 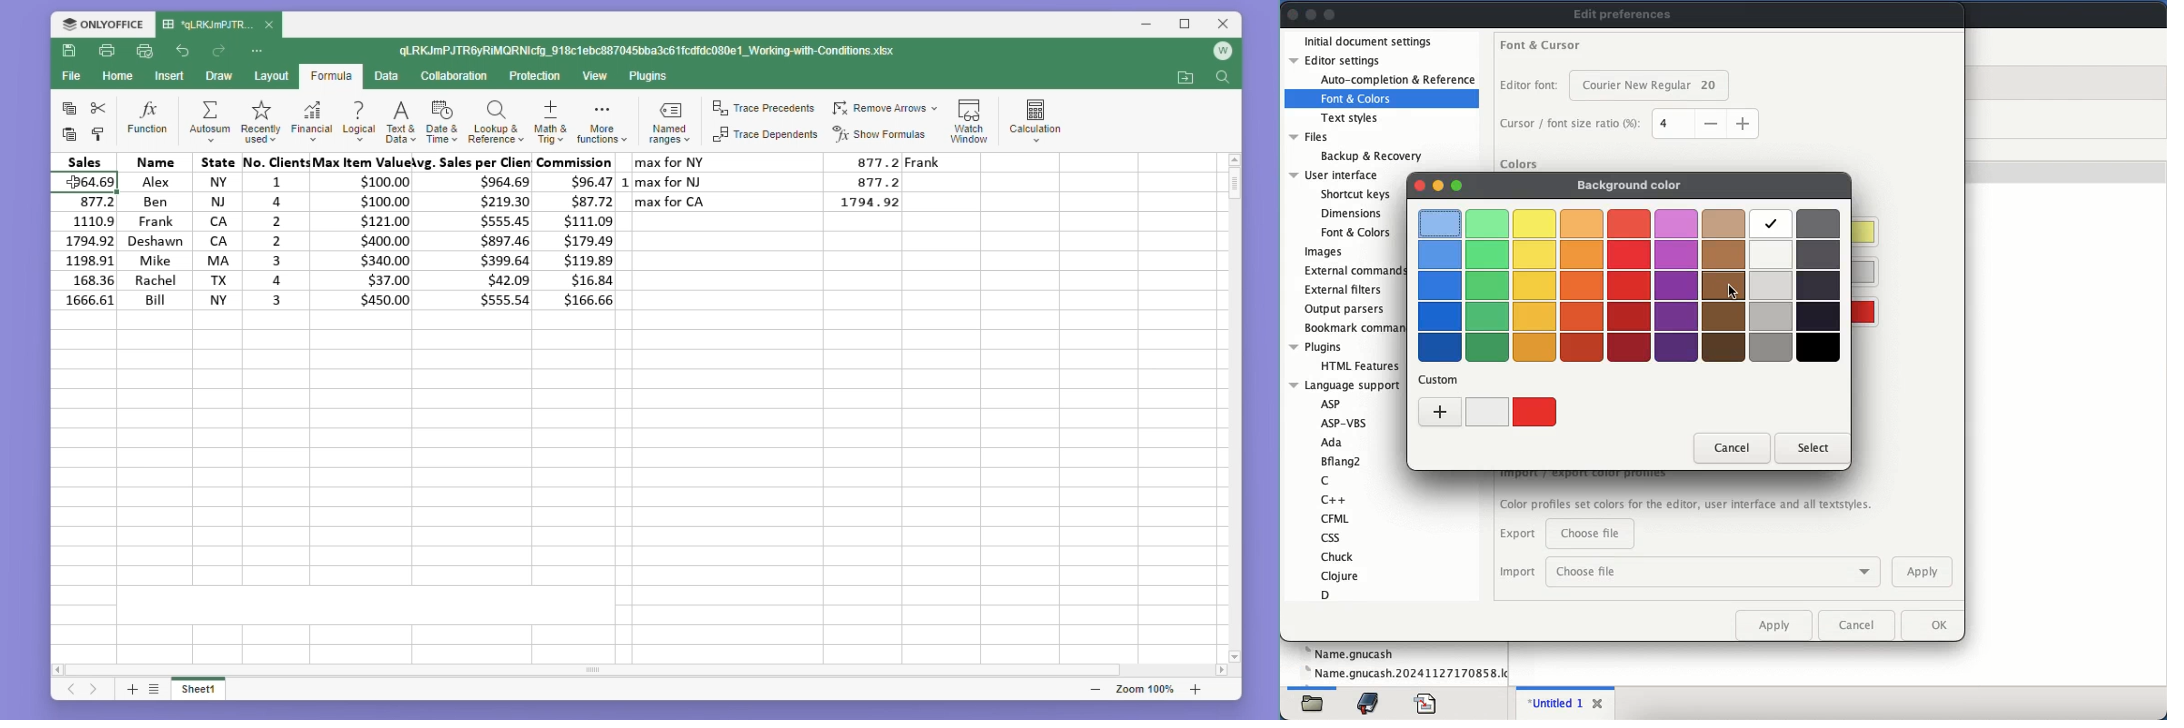 What do you see at coordinates (1591, 535) in the screenshot?
I see `choose file` at bounding box center [1591, 535].